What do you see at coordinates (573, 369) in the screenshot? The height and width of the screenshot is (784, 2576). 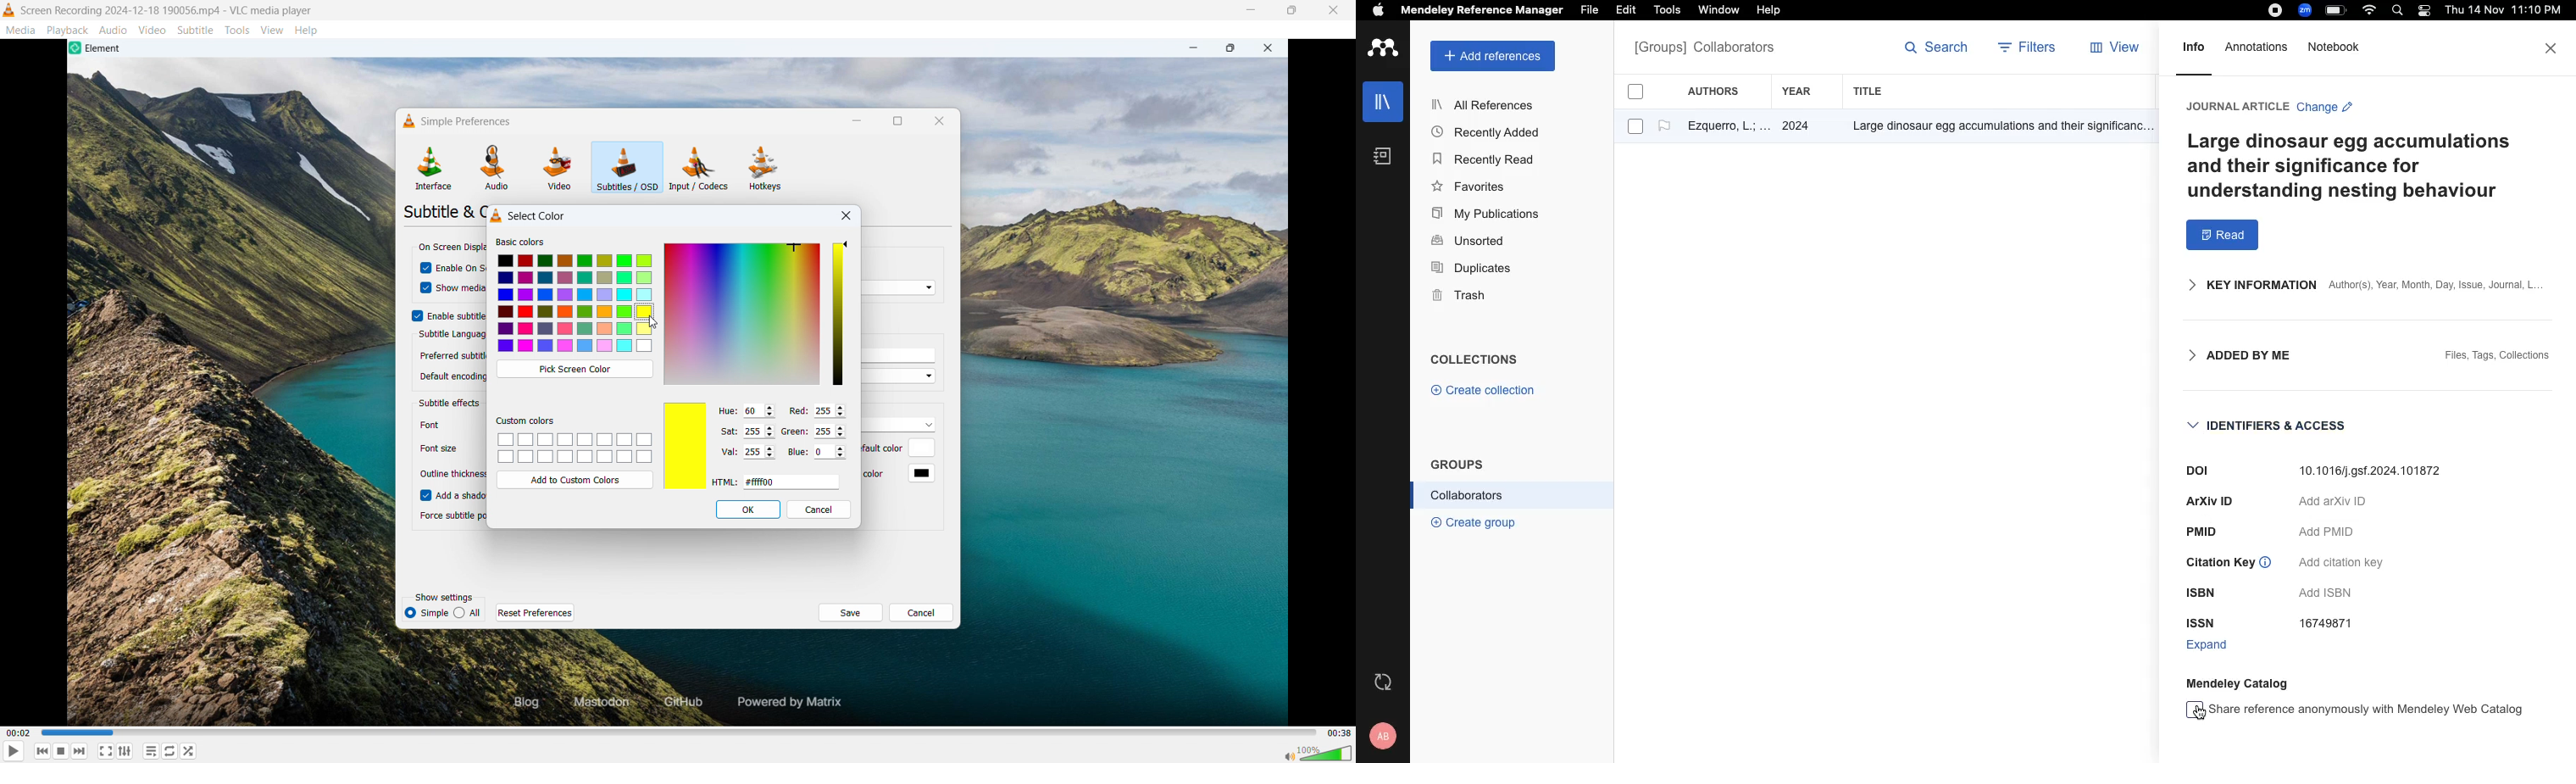 I see `Pick screen colour ` at bounding box center [573, 369].